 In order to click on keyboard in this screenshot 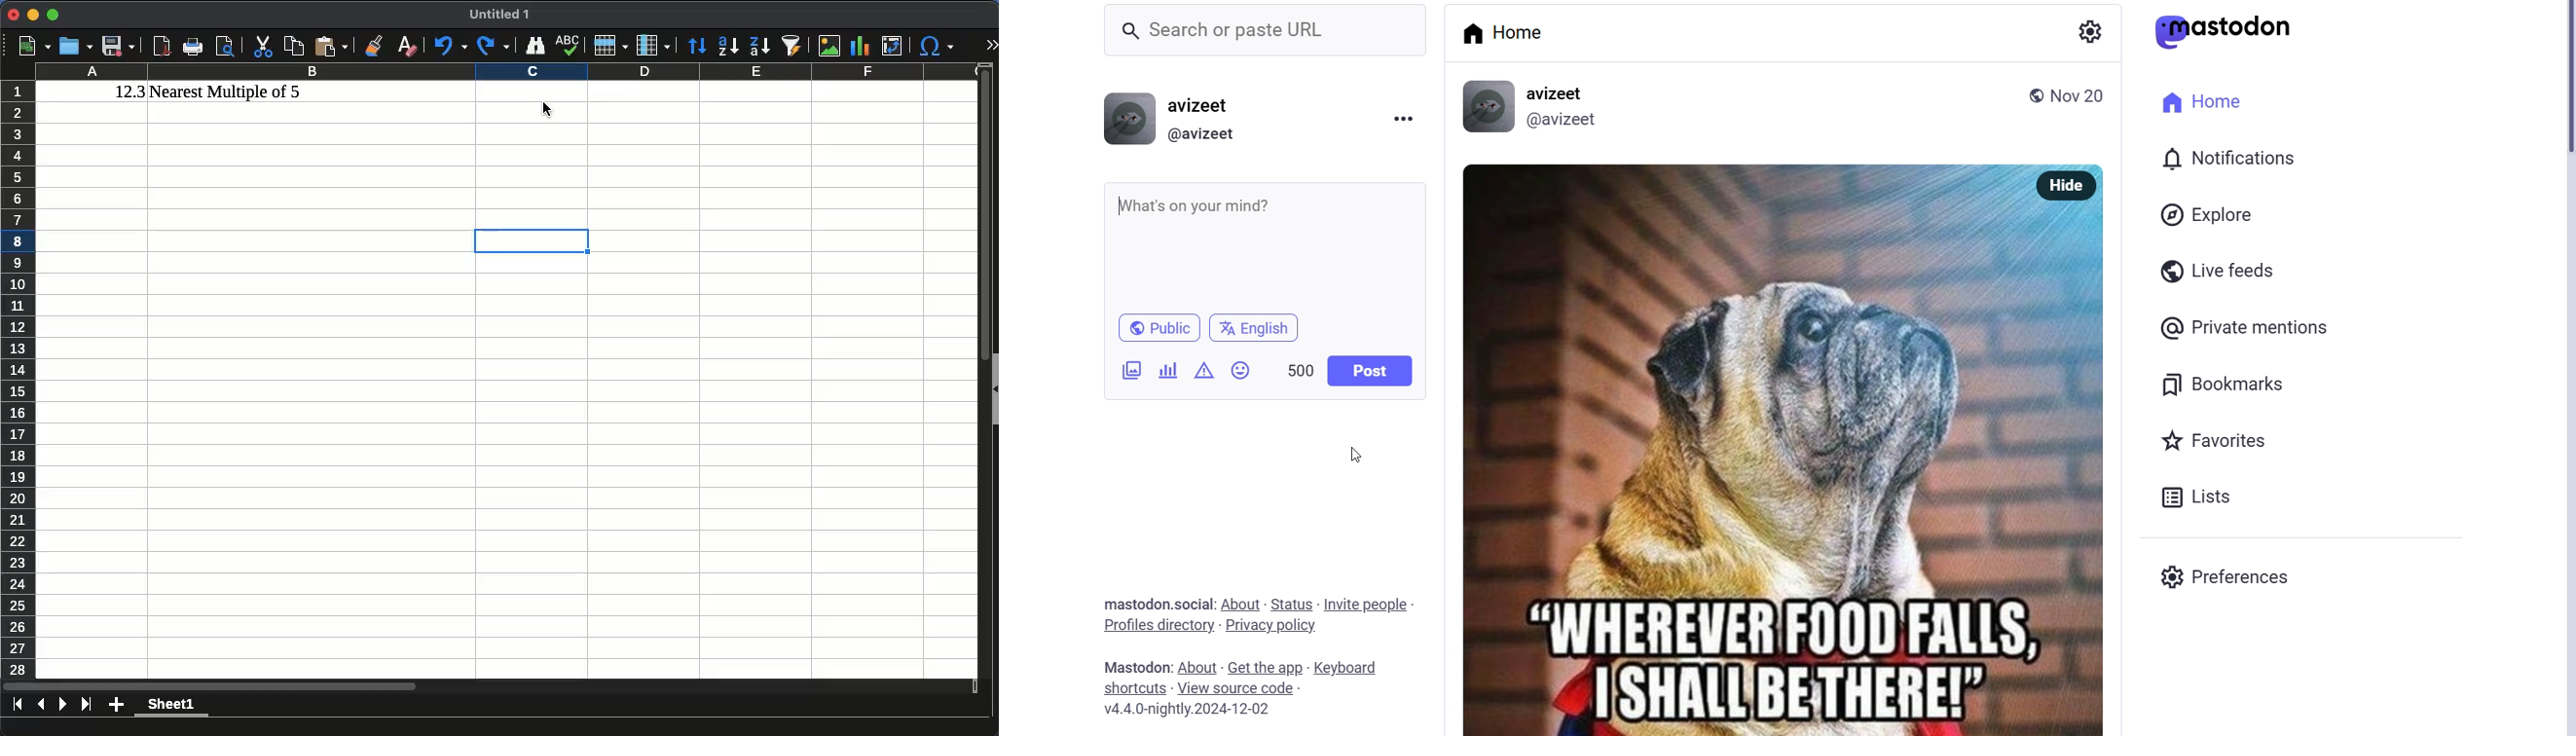, I will do `click(1345, 669)`.